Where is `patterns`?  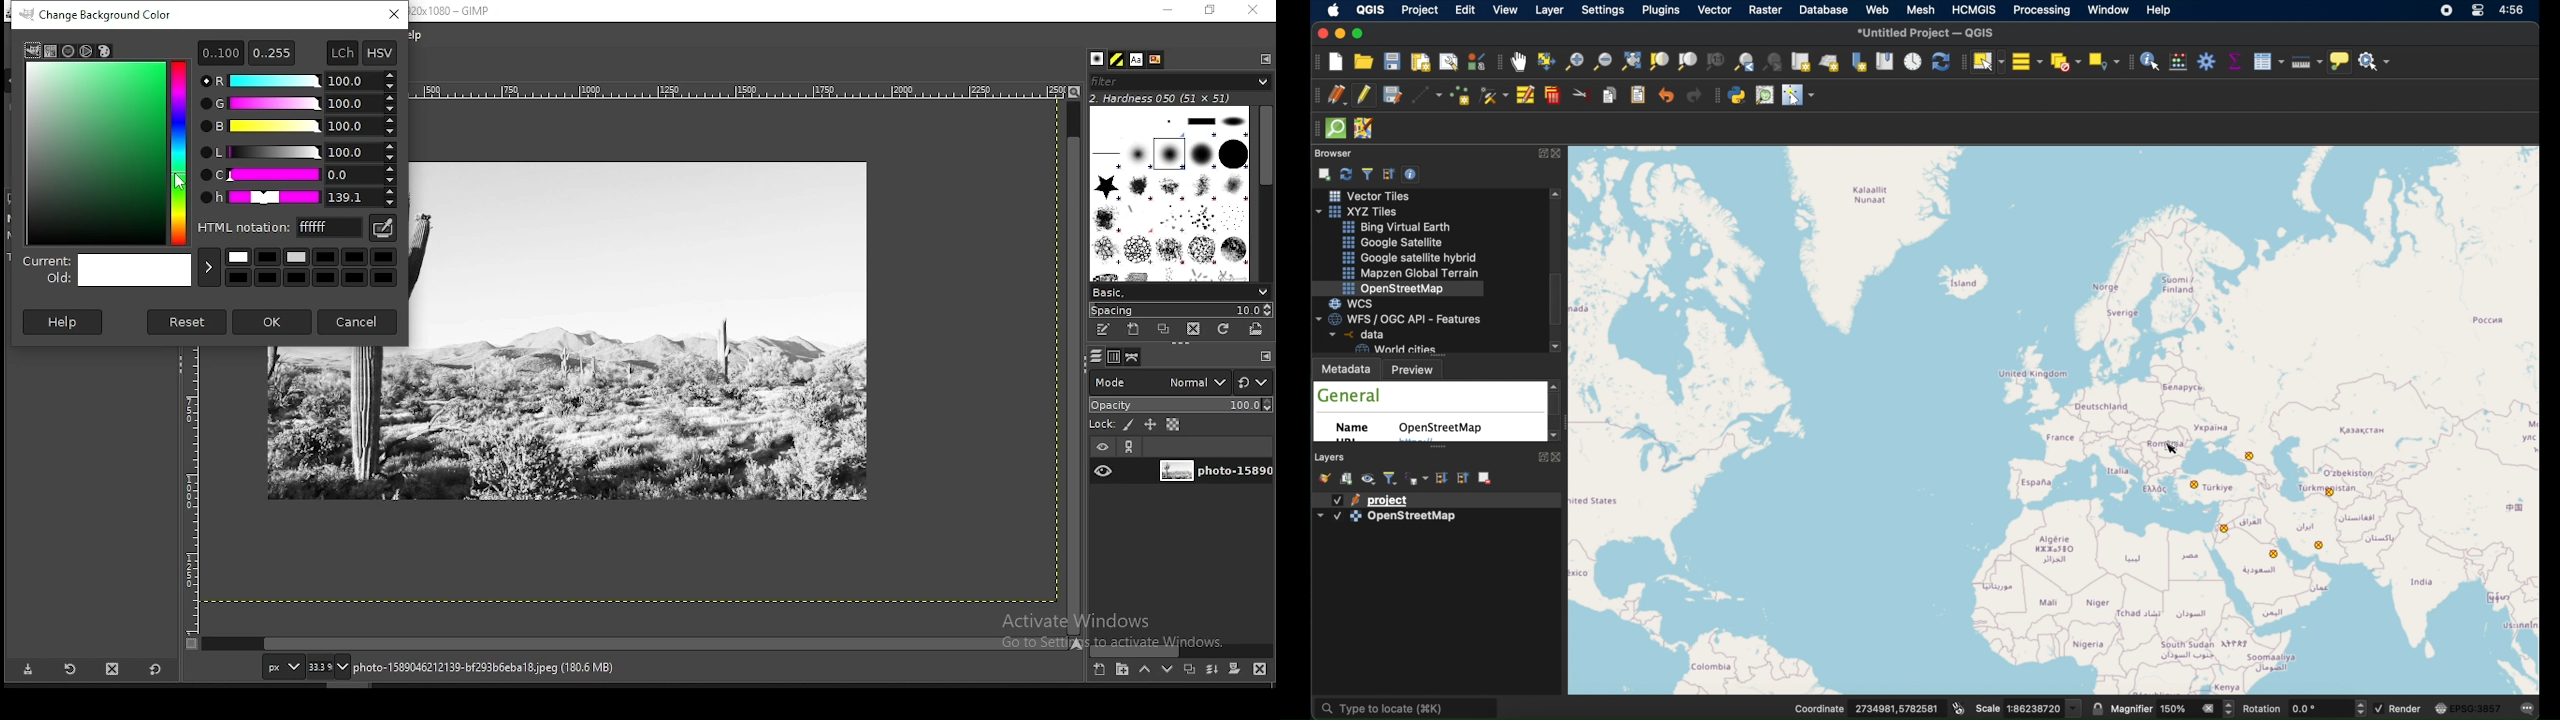 patterns is located at coordinates (1118, 59).